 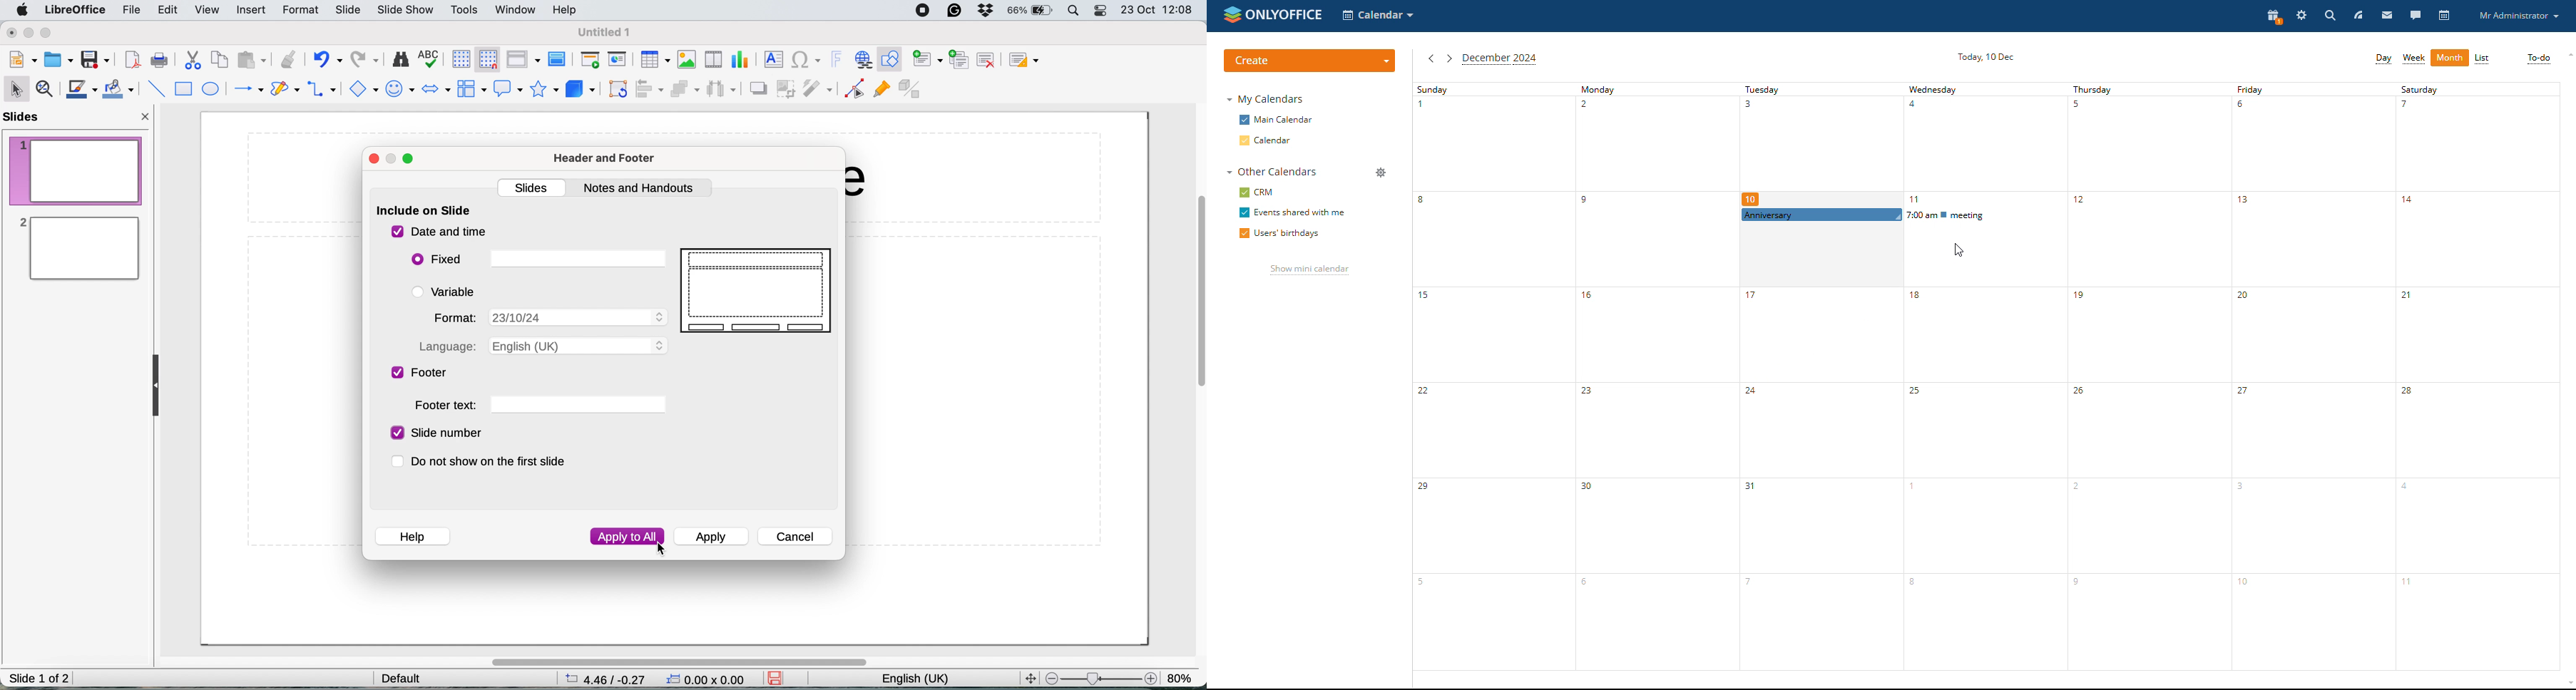 What do you see at coordinates (401, 59) in the screenshot?
I see `find and replace` at bounding box center [401, 59].